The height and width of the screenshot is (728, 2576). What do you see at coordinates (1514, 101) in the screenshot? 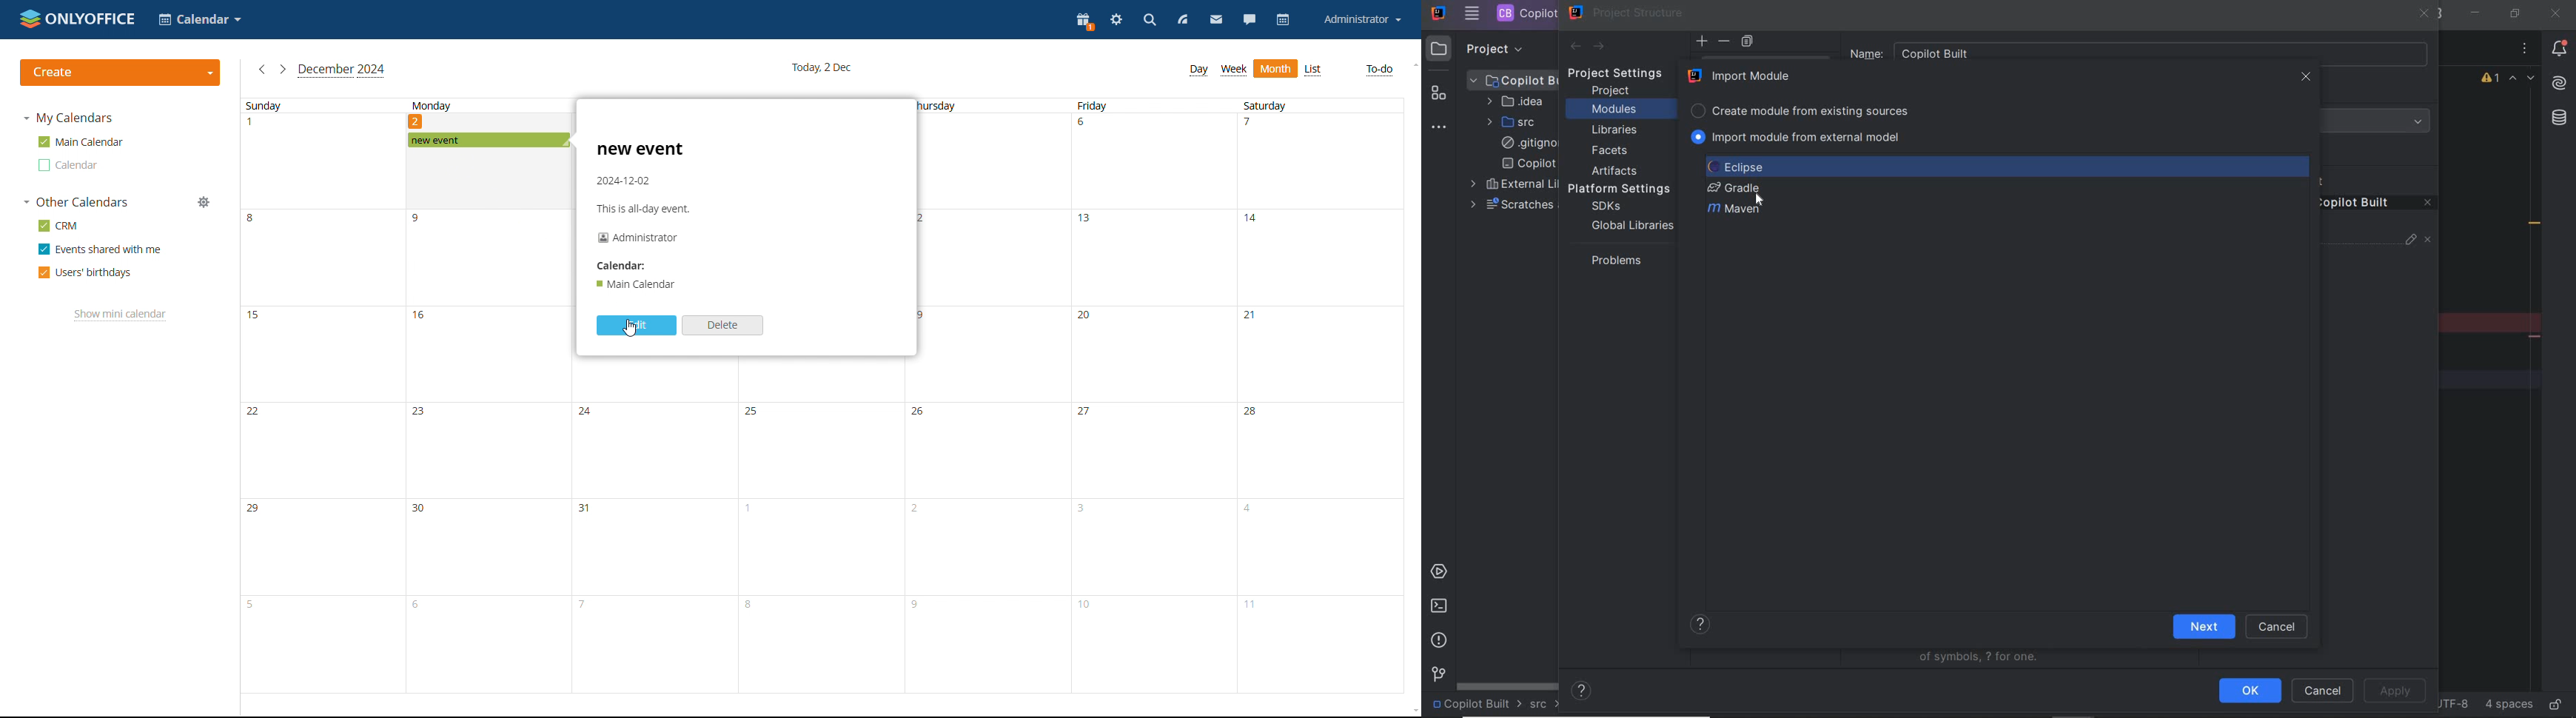
I see `IDEA` at bounding box center [1514, 101].